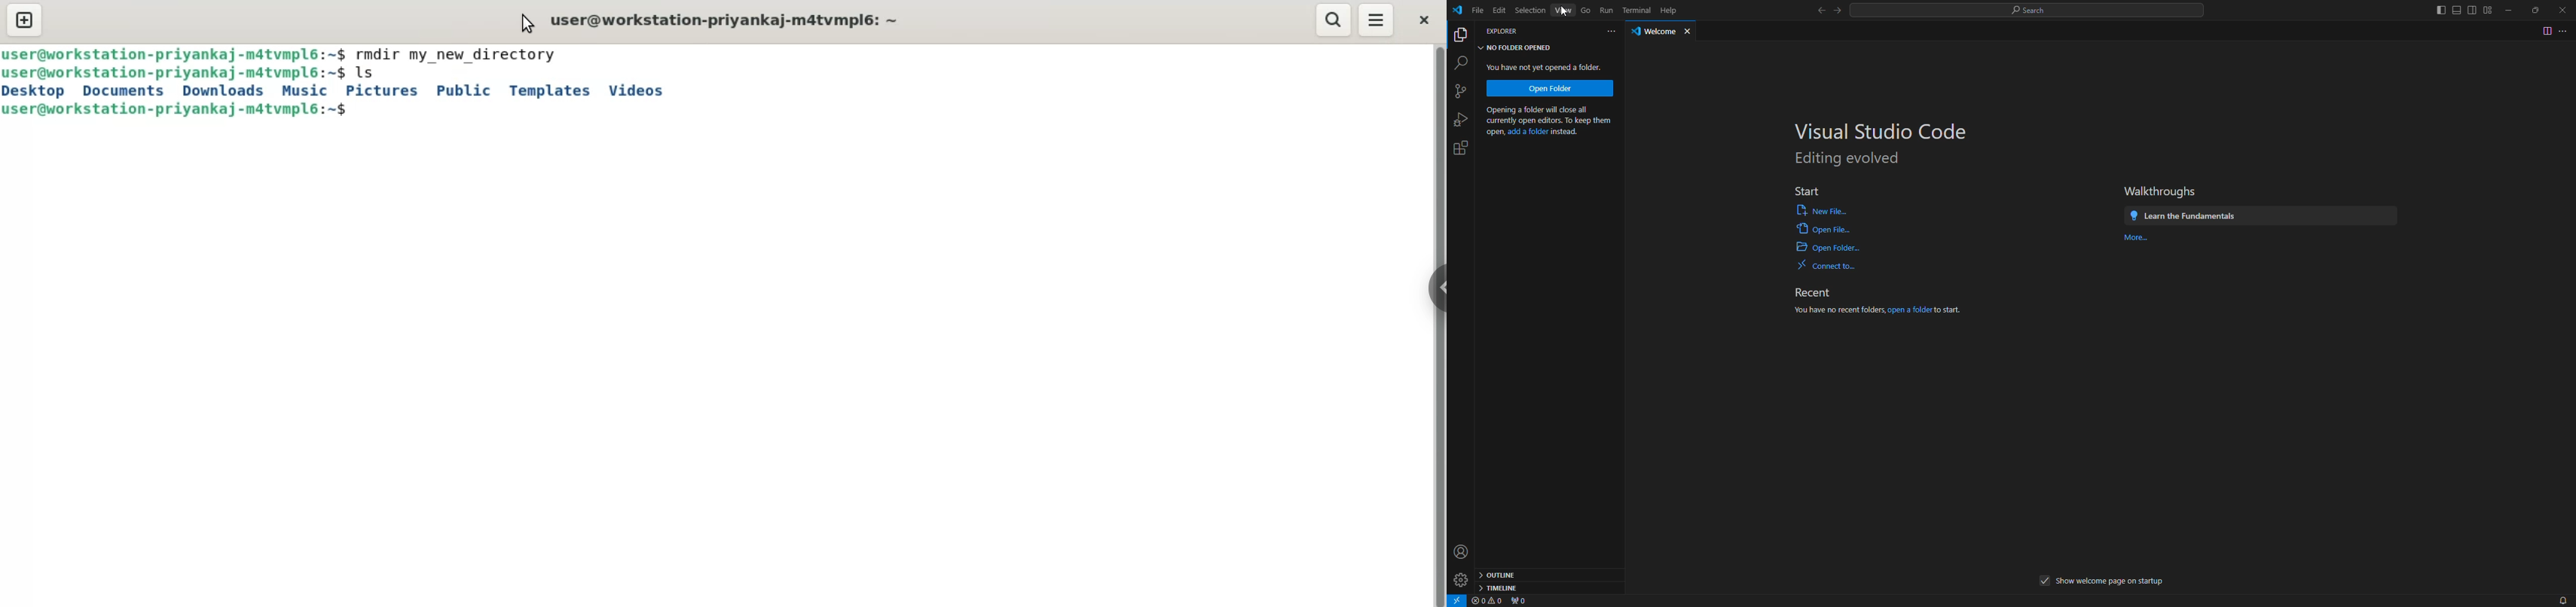 This screenshot has height=616, width=2576. I want to click on explorer, so click(1497, 30).